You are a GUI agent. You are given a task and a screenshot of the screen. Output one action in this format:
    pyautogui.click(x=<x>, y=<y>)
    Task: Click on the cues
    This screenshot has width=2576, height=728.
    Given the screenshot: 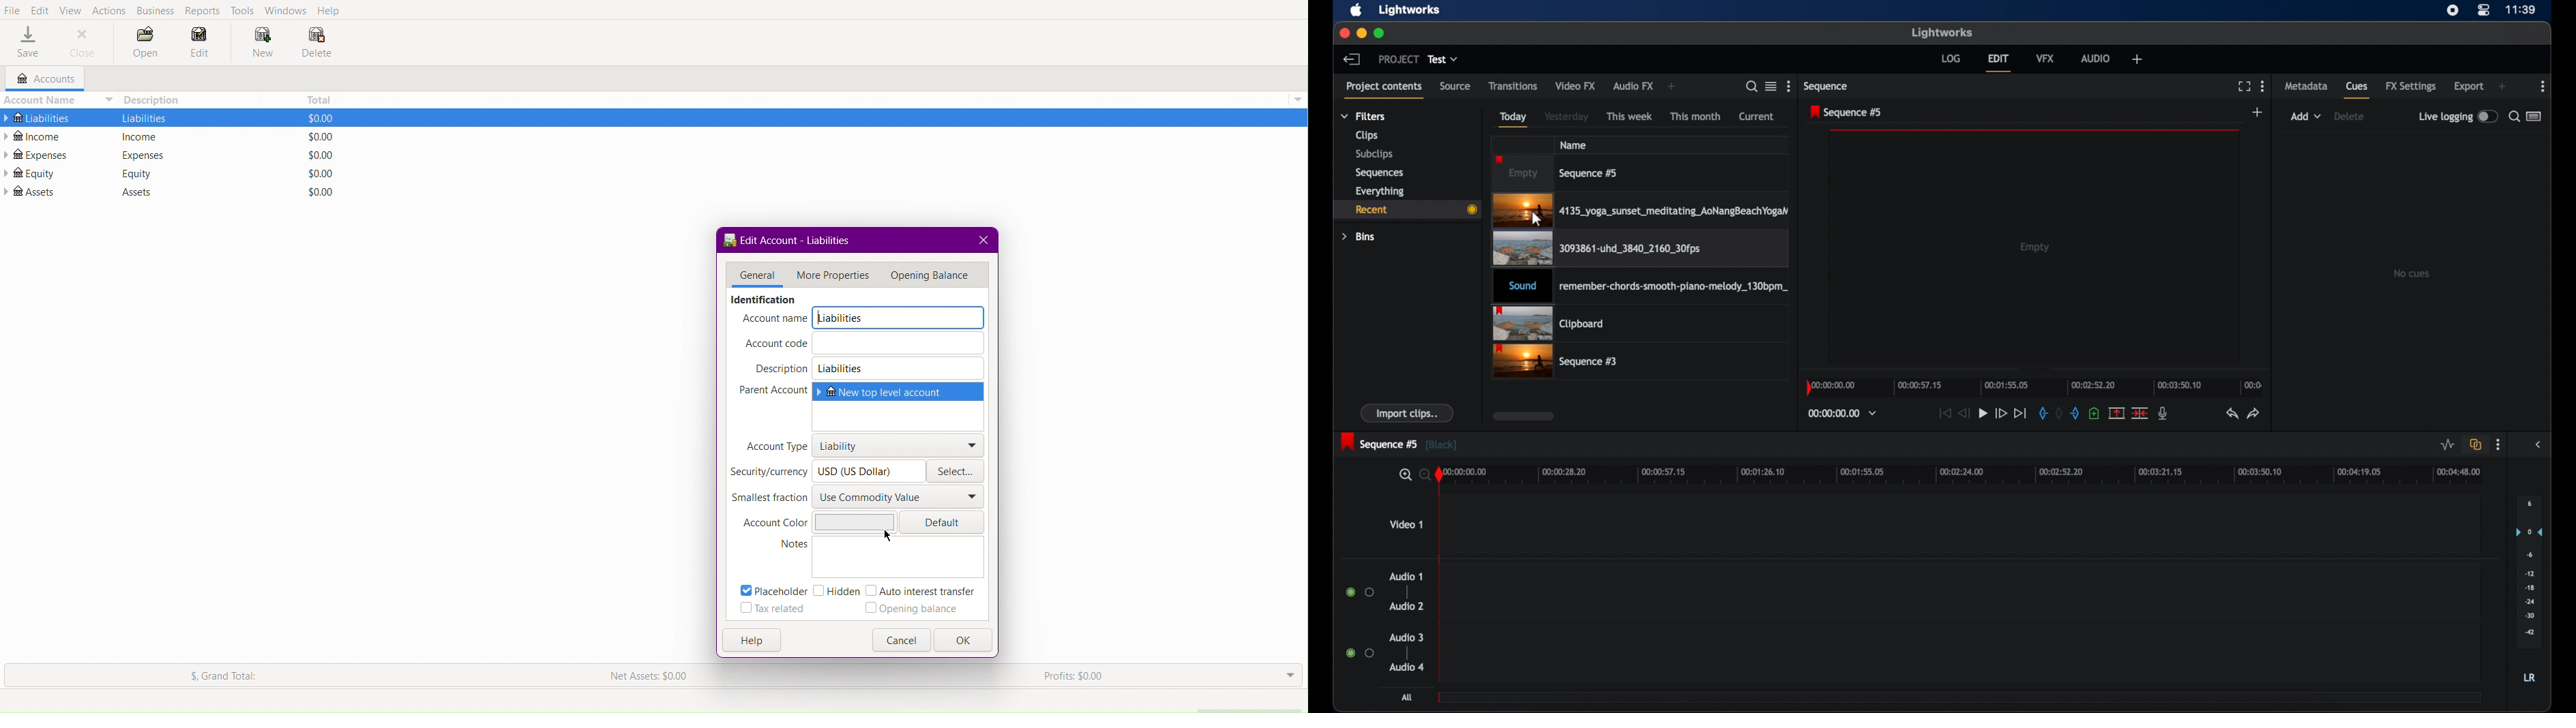 What is the action you would take?
    pyautogui.click(x=2358, y=90)
    